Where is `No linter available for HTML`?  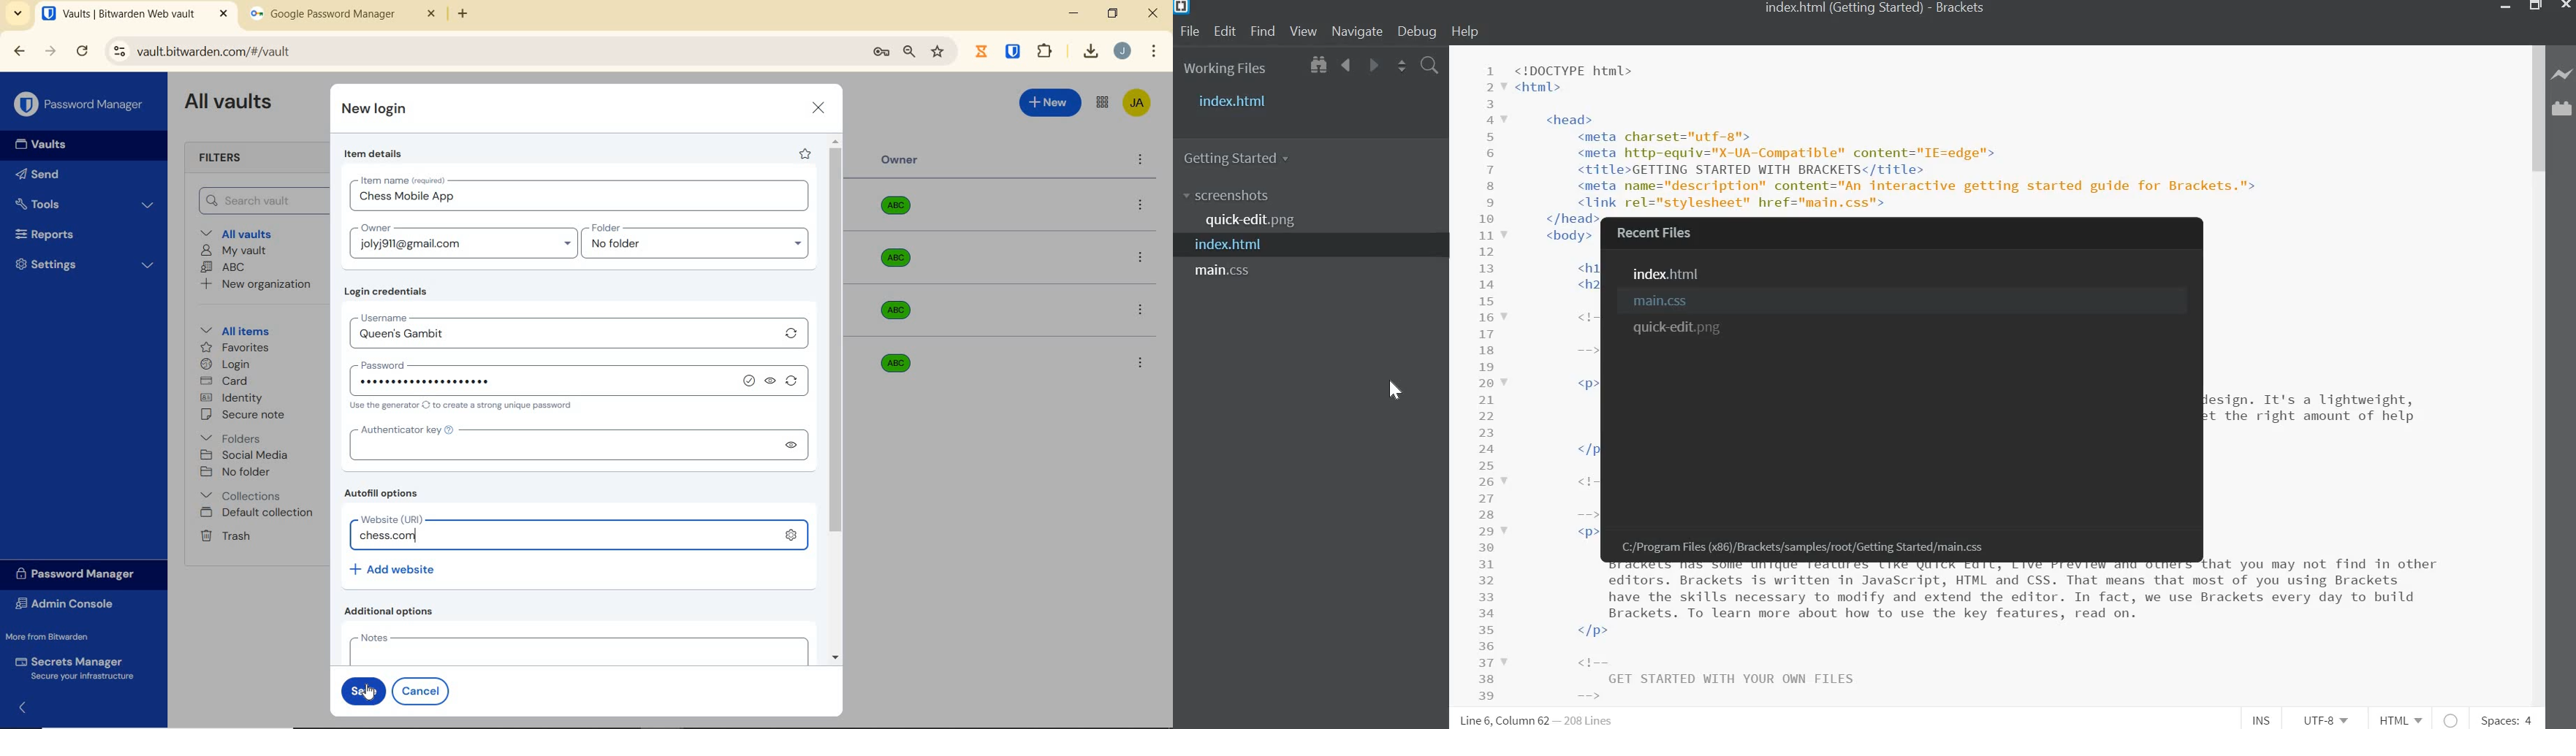 No linter available for HTML is located at coordinates (2452, 719).